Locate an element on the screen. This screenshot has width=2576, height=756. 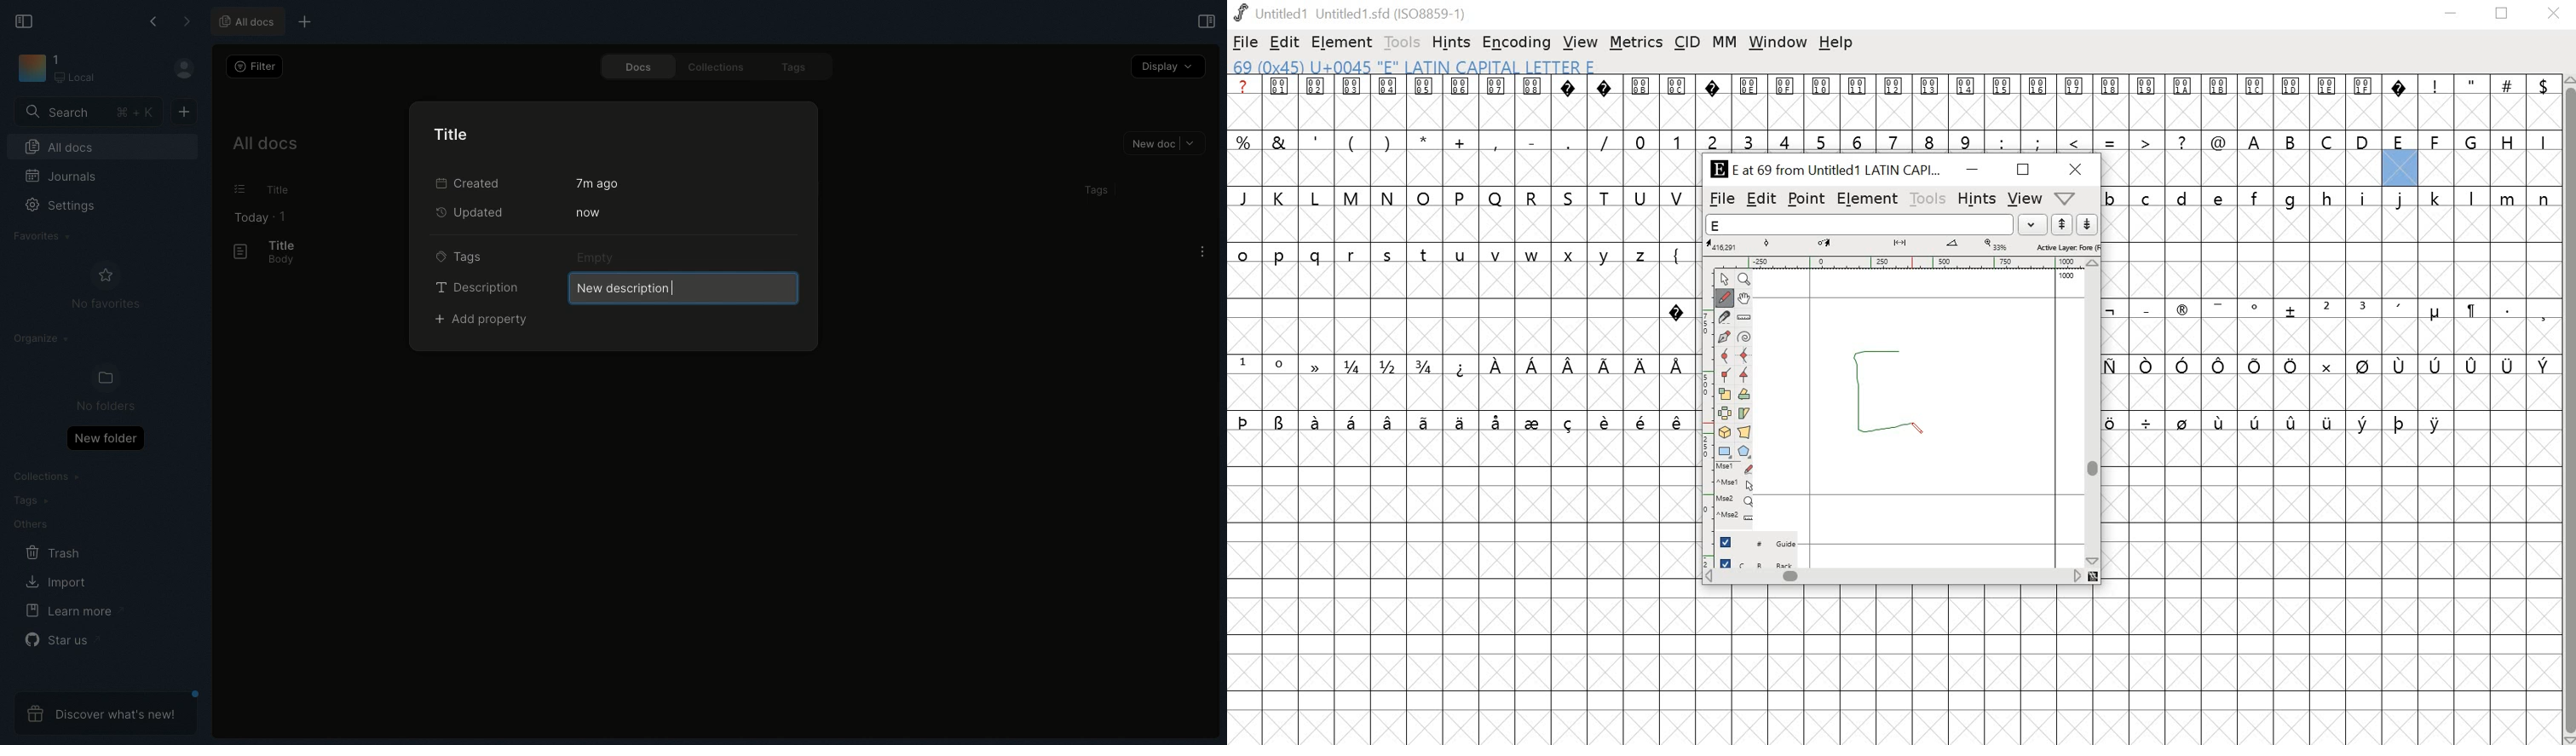
Filter is located at coordinates (252, 66).